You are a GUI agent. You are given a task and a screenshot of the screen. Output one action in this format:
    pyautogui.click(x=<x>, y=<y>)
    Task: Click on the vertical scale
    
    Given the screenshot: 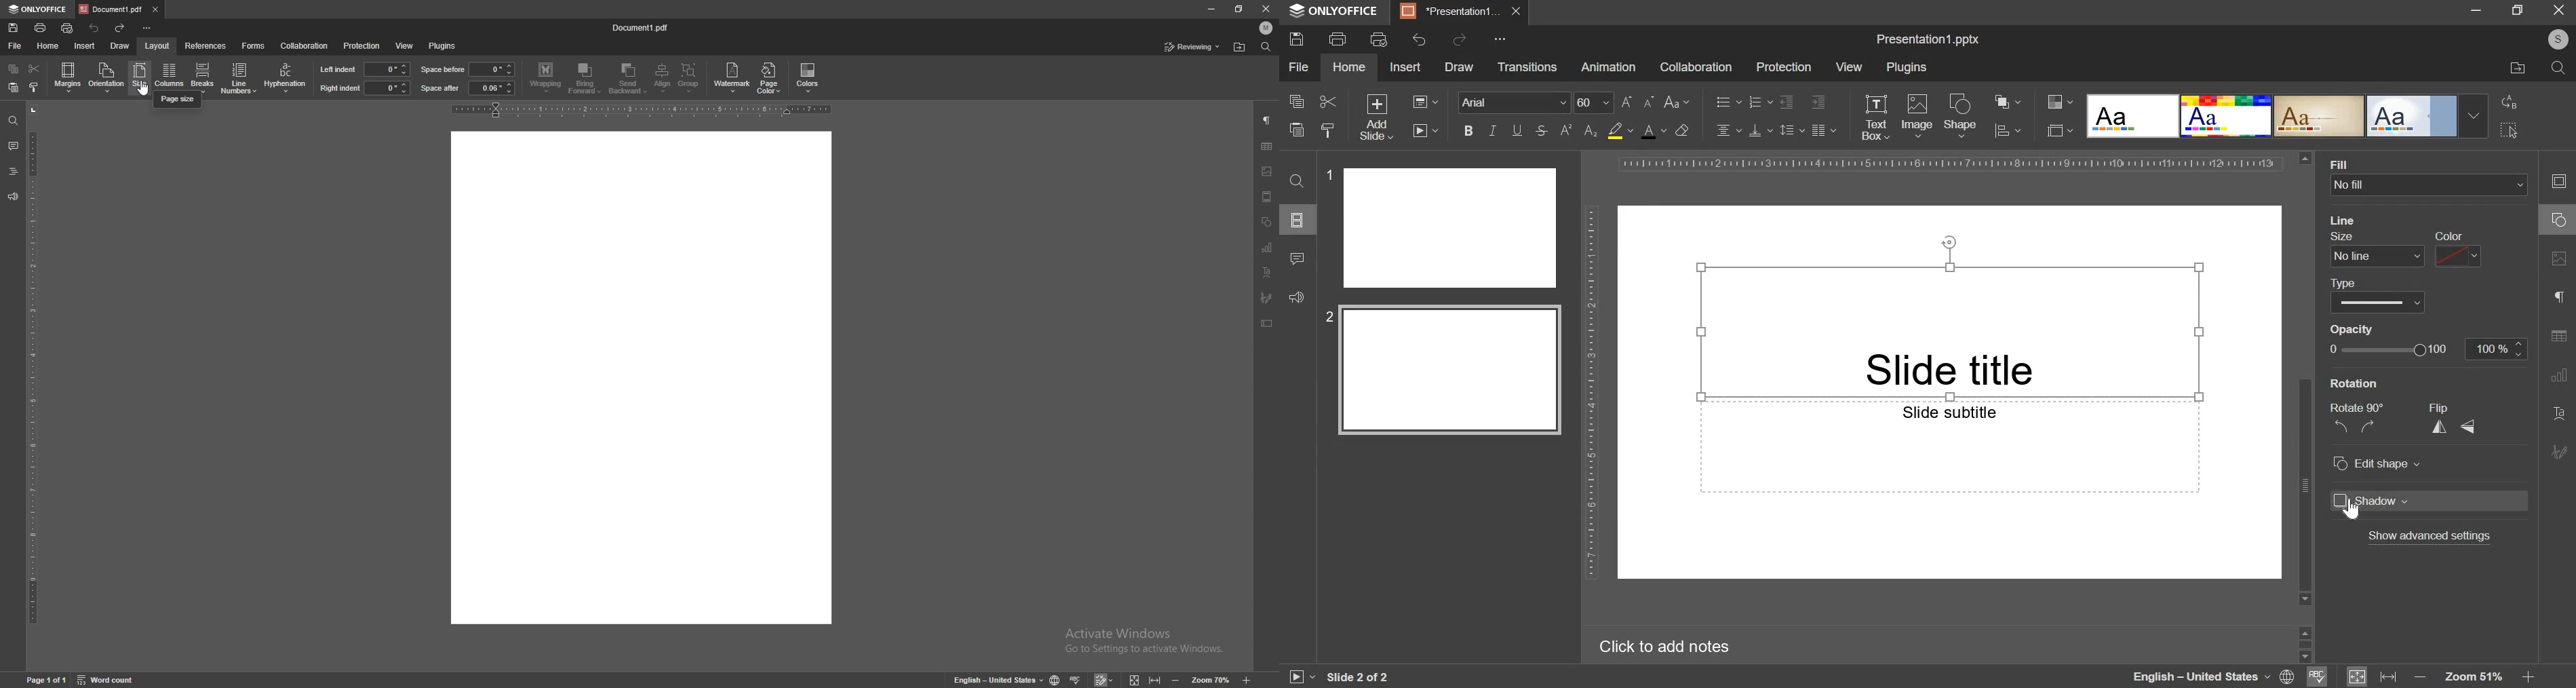 What is the action you would take?
    pyautogui.click(x=1591, y=391)
    